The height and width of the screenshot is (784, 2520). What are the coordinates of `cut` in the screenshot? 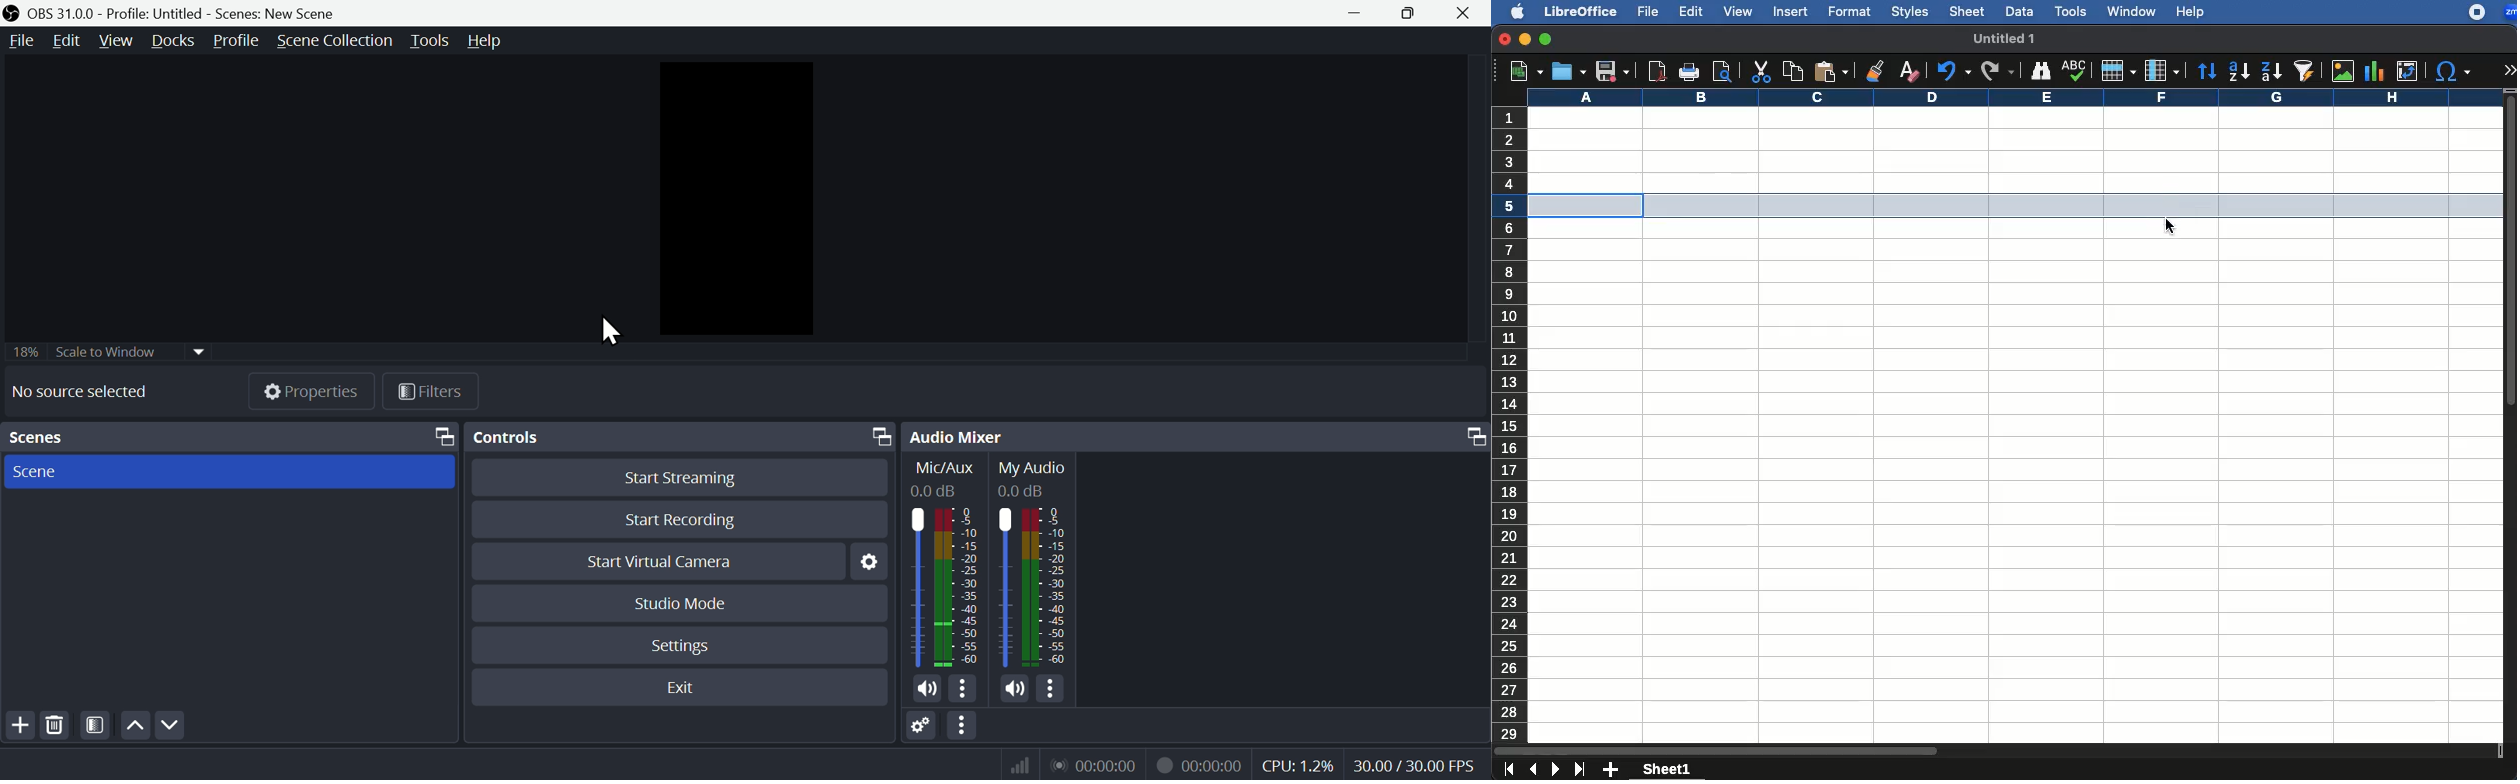 It's located at (1762, 71).